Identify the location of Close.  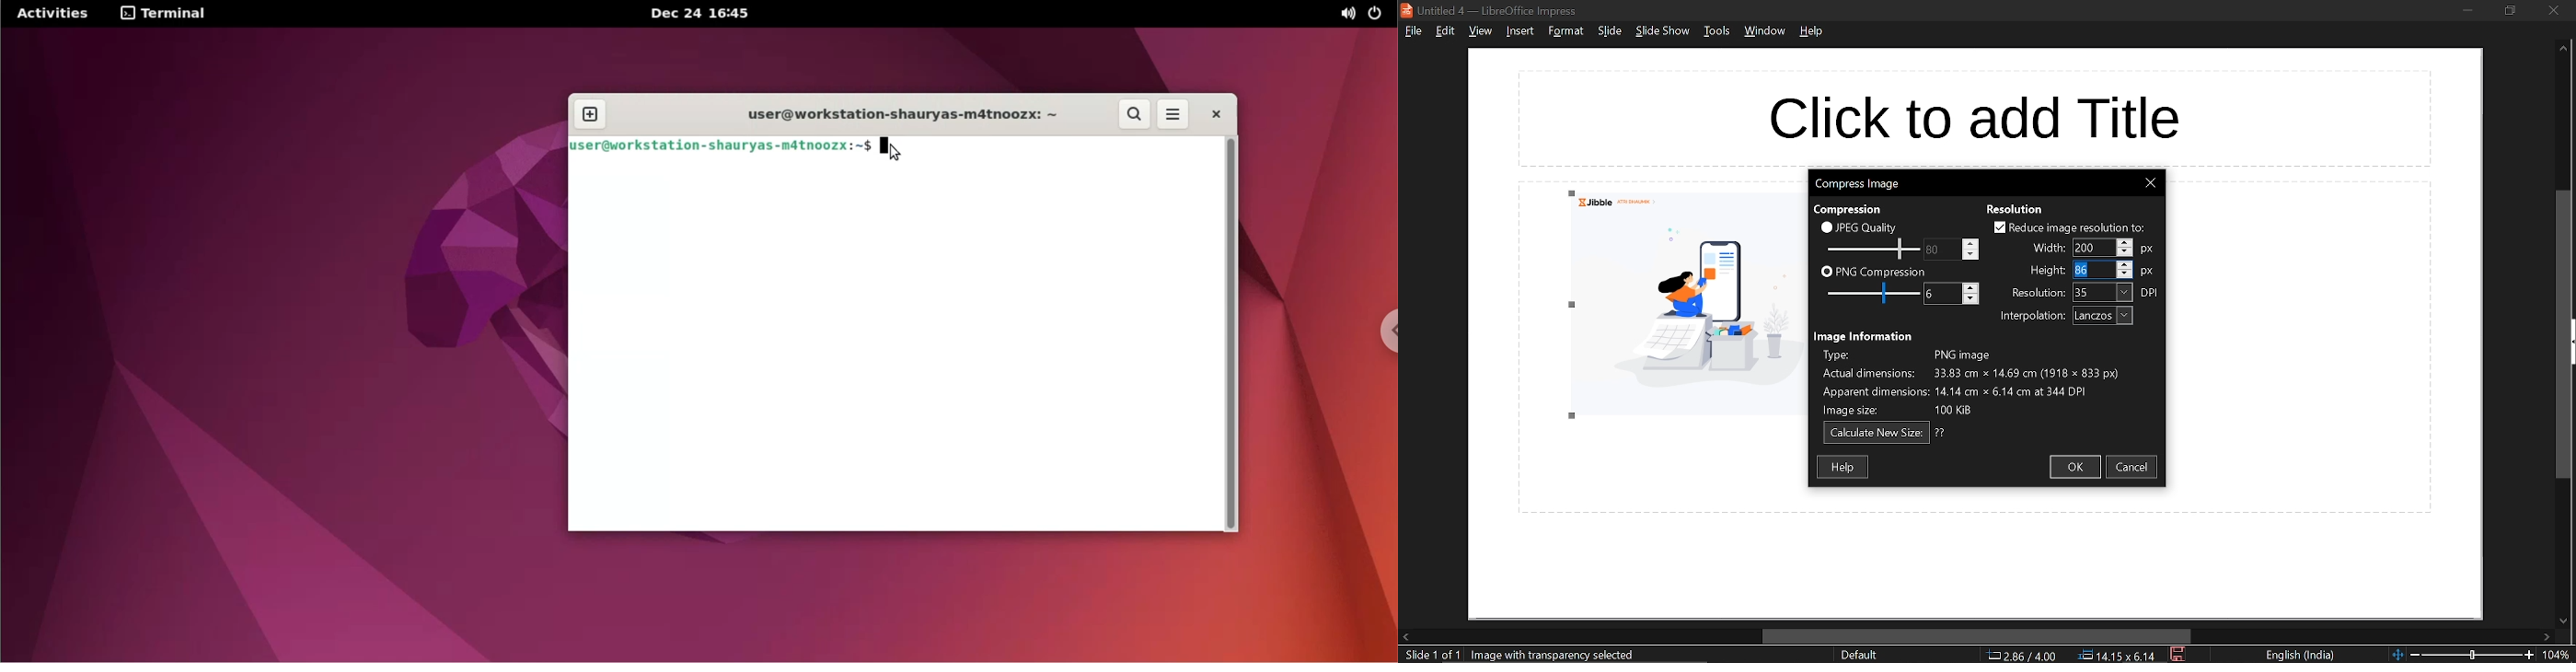
(2150, 183).